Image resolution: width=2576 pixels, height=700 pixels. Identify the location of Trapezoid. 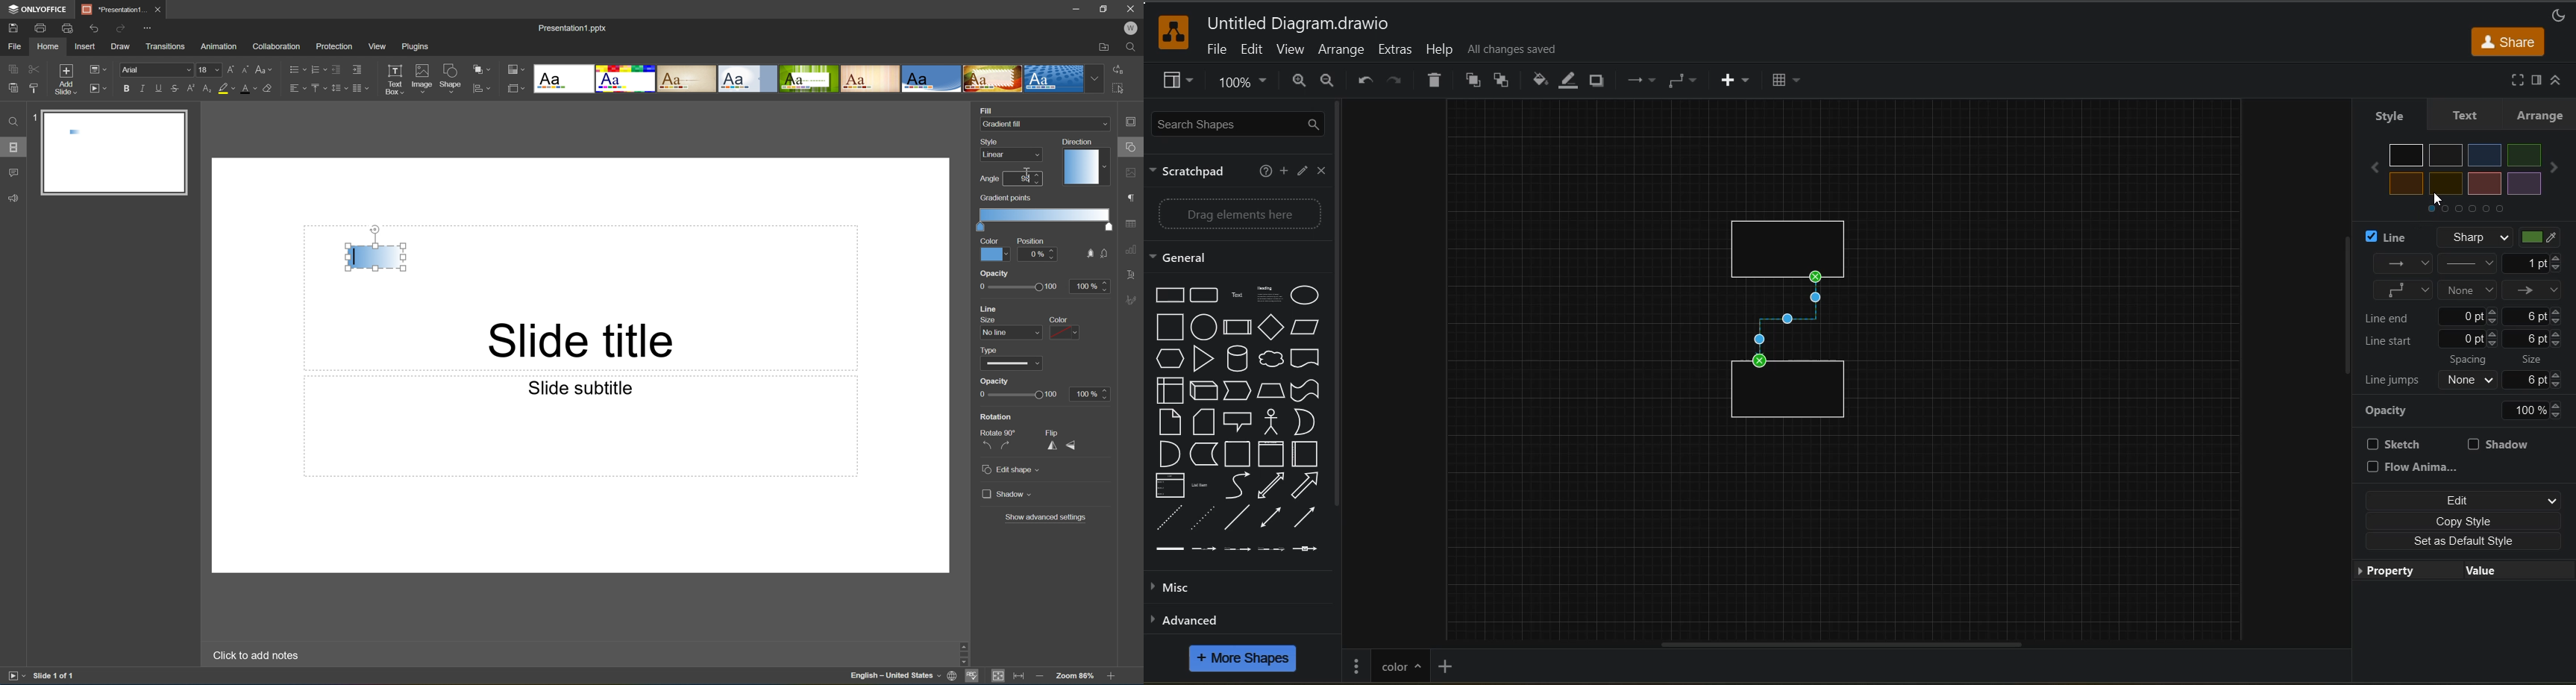
(1273, 392).